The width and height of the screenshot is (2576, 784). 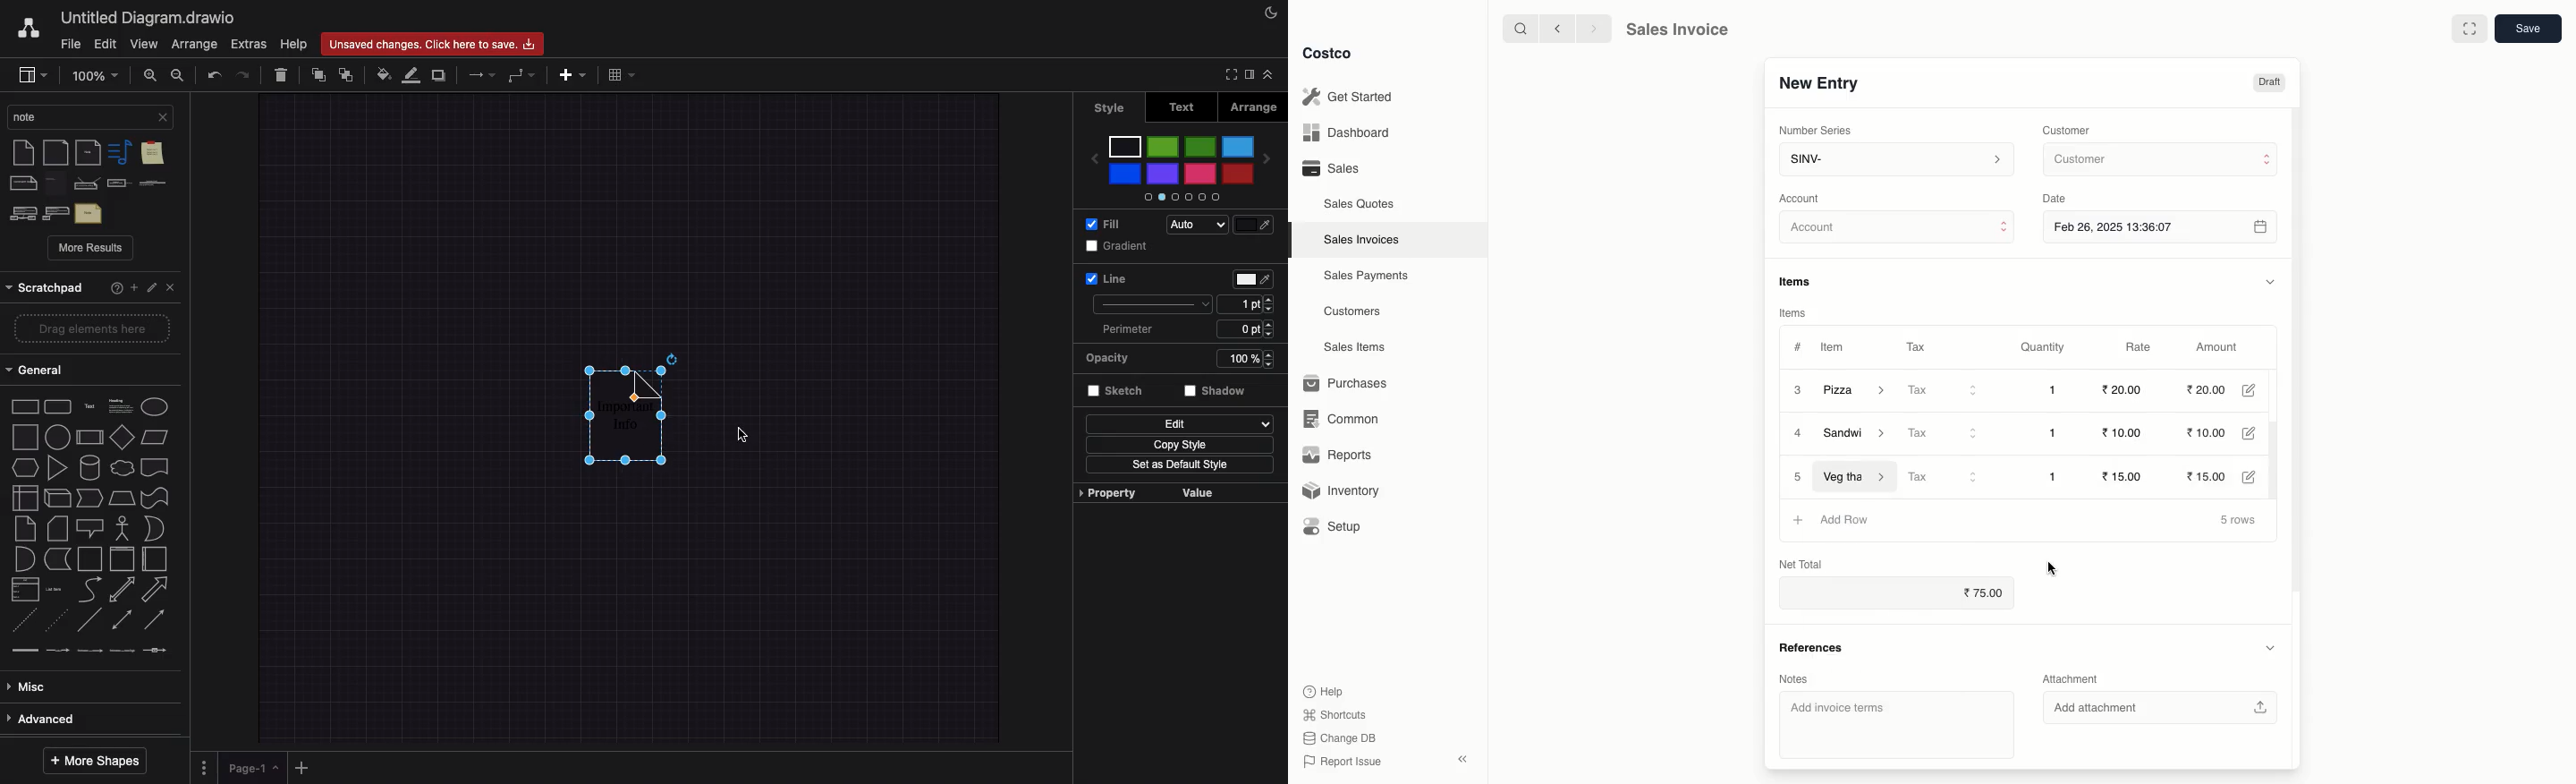 I want to click on ‘Account, so click(x=1803, y=198).